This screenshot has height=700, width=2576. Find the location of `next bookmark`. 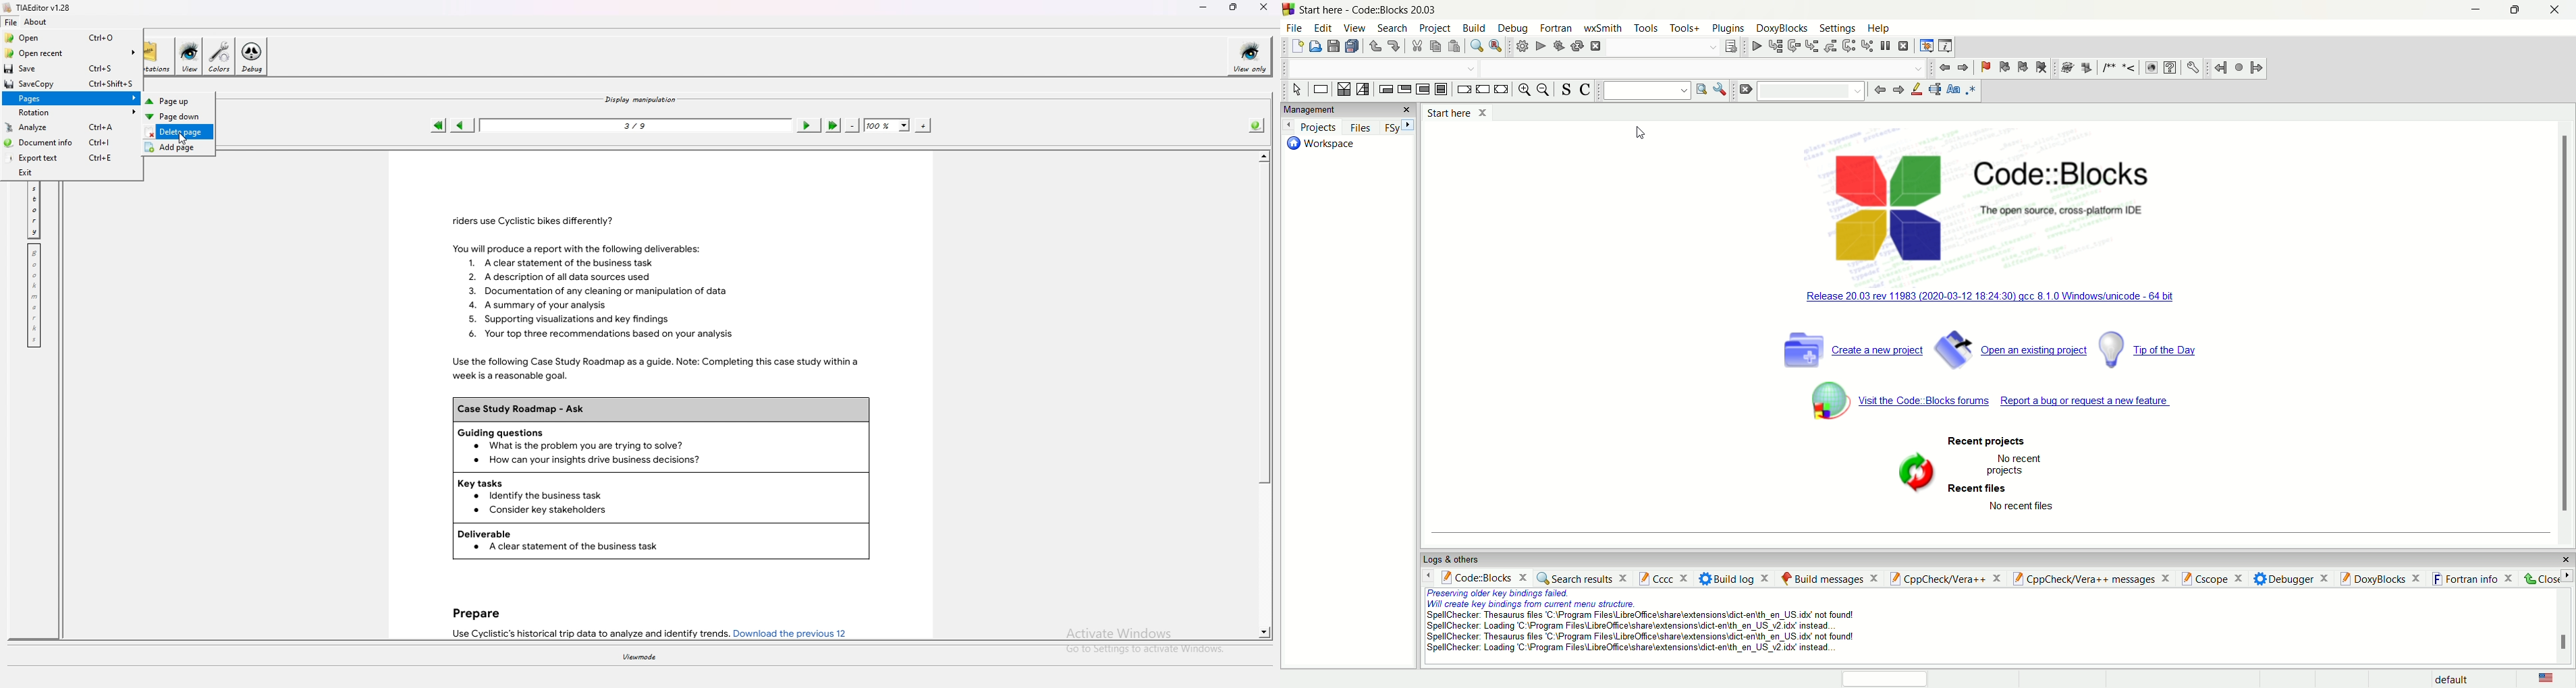

next bookmark is located at coordinates (2023, 67).